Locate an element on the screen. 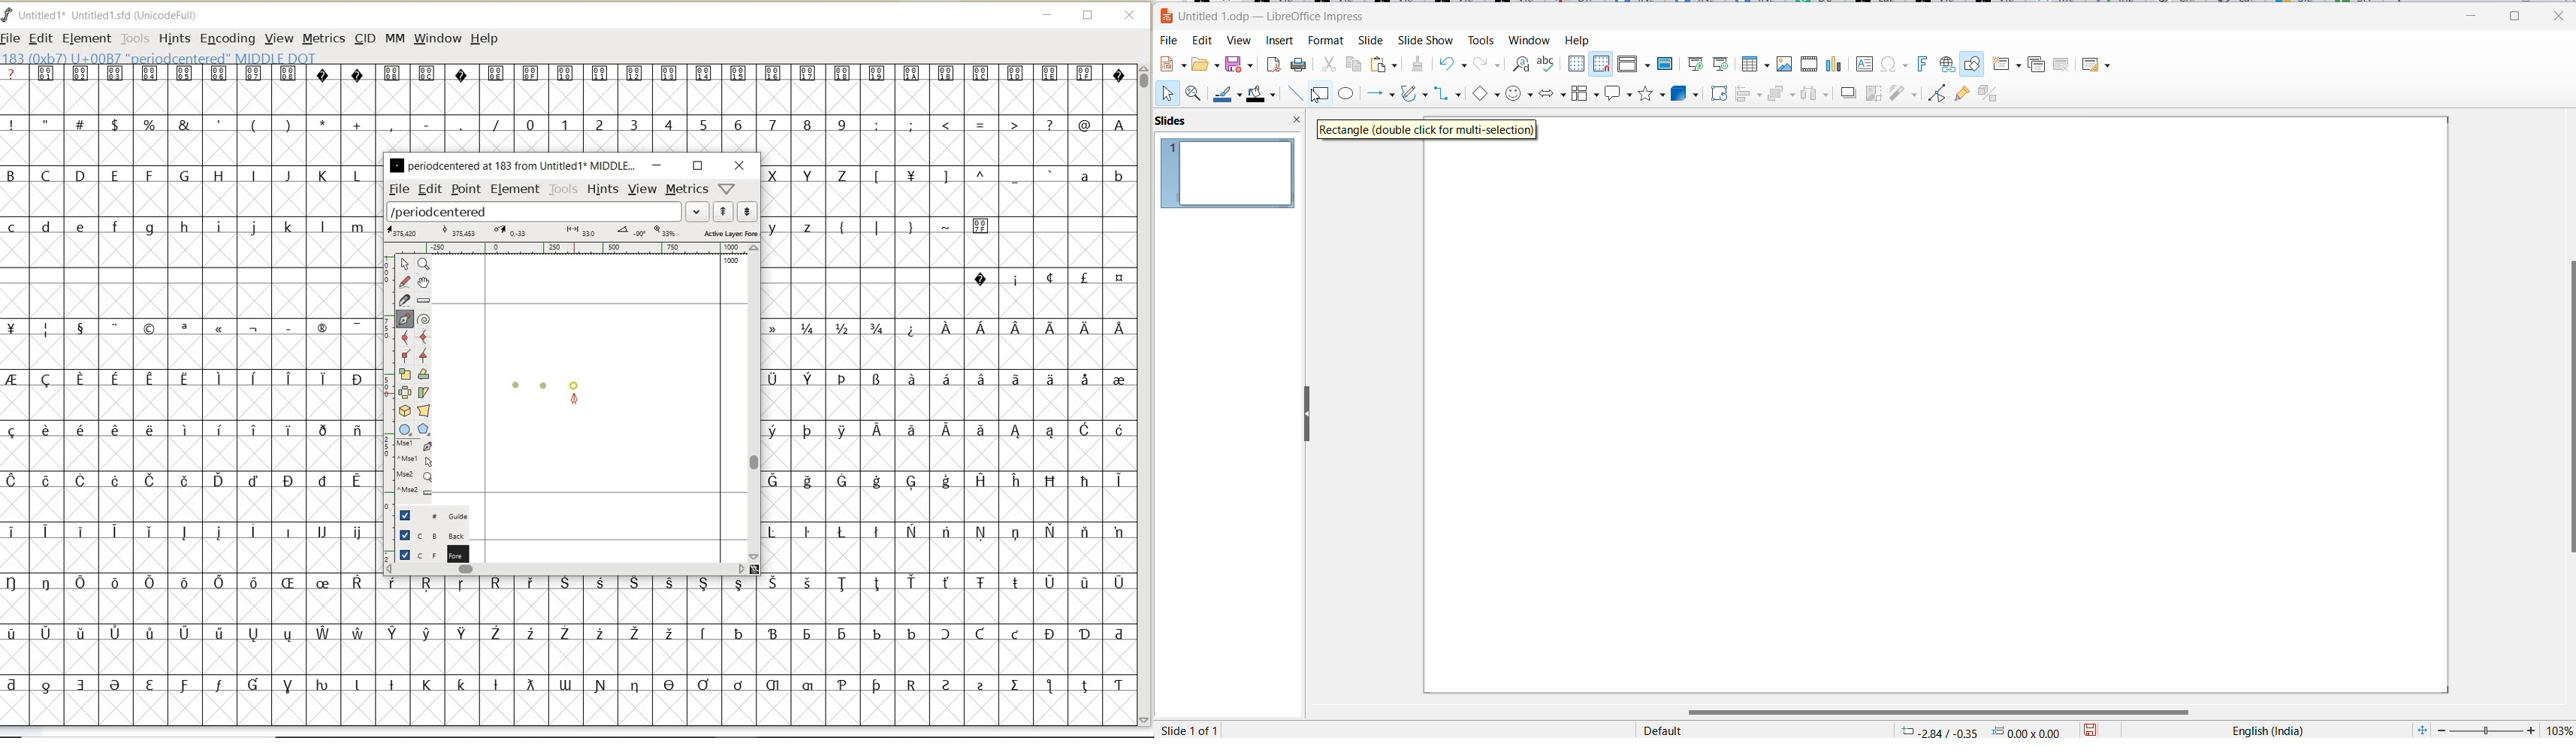 This screenshot has width=2576, height=756. VIEW is located at coordinates (279, 39).